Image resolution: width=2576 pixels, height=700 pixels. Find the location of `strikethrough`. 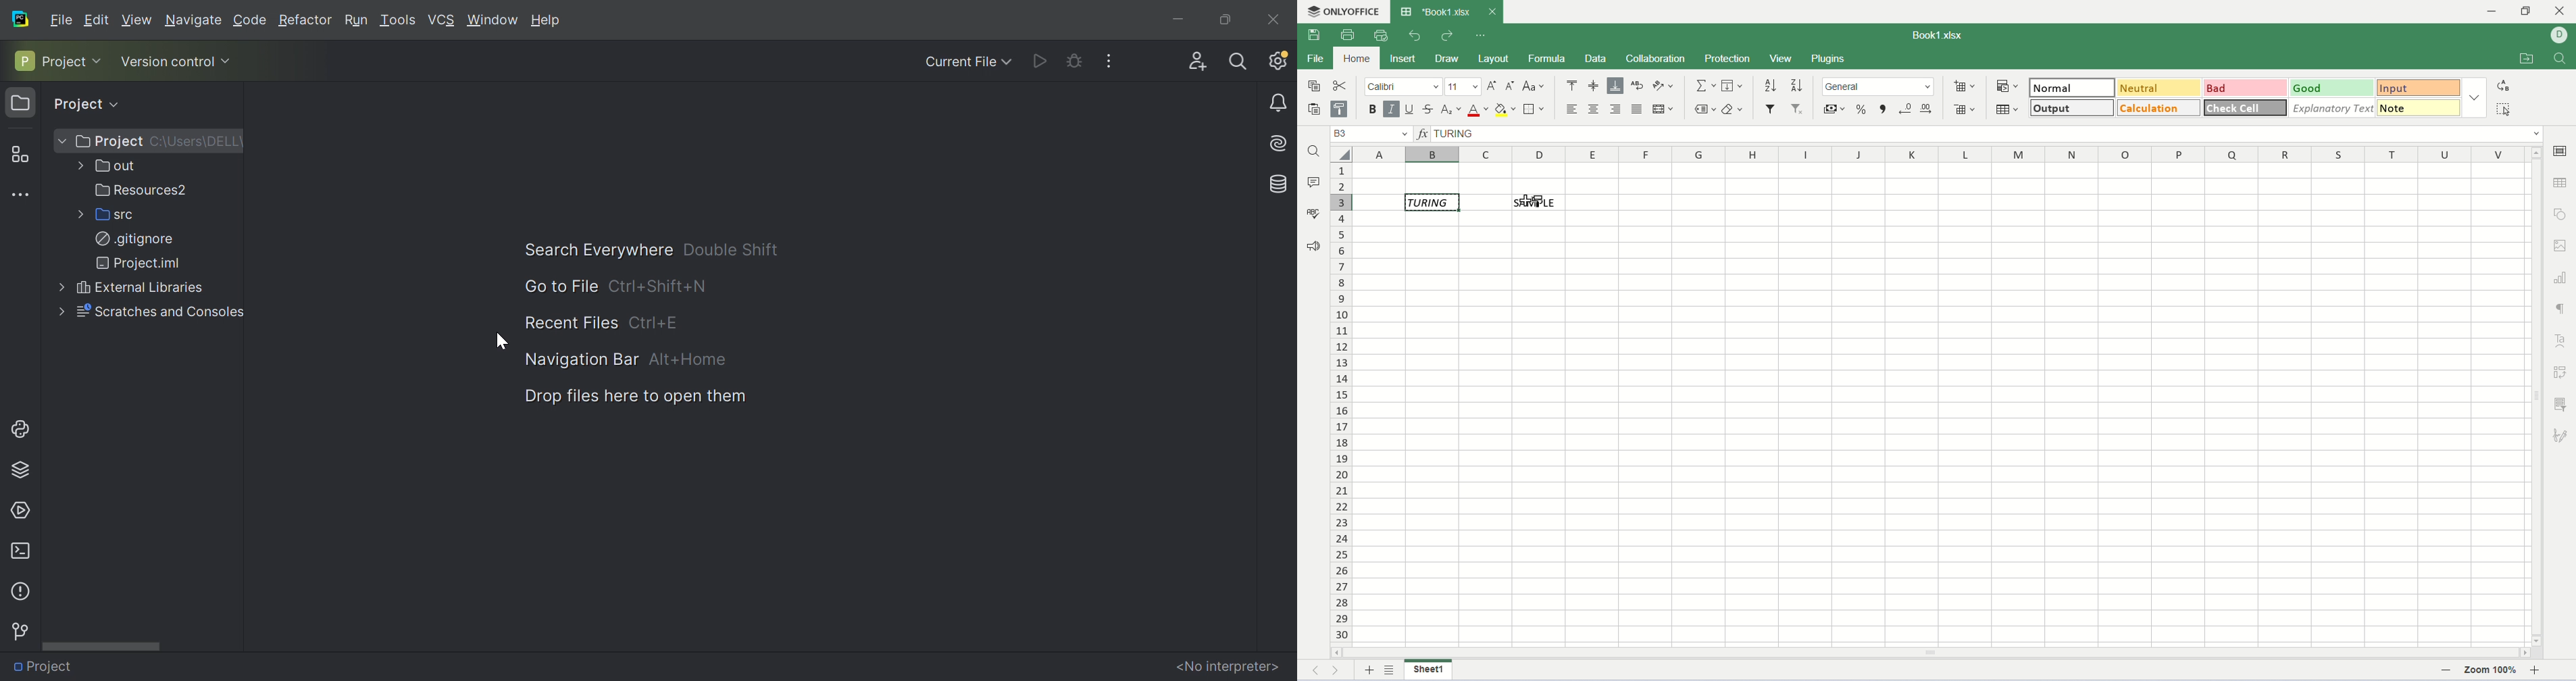

strikethrough is located at coordinates (1430, 110).